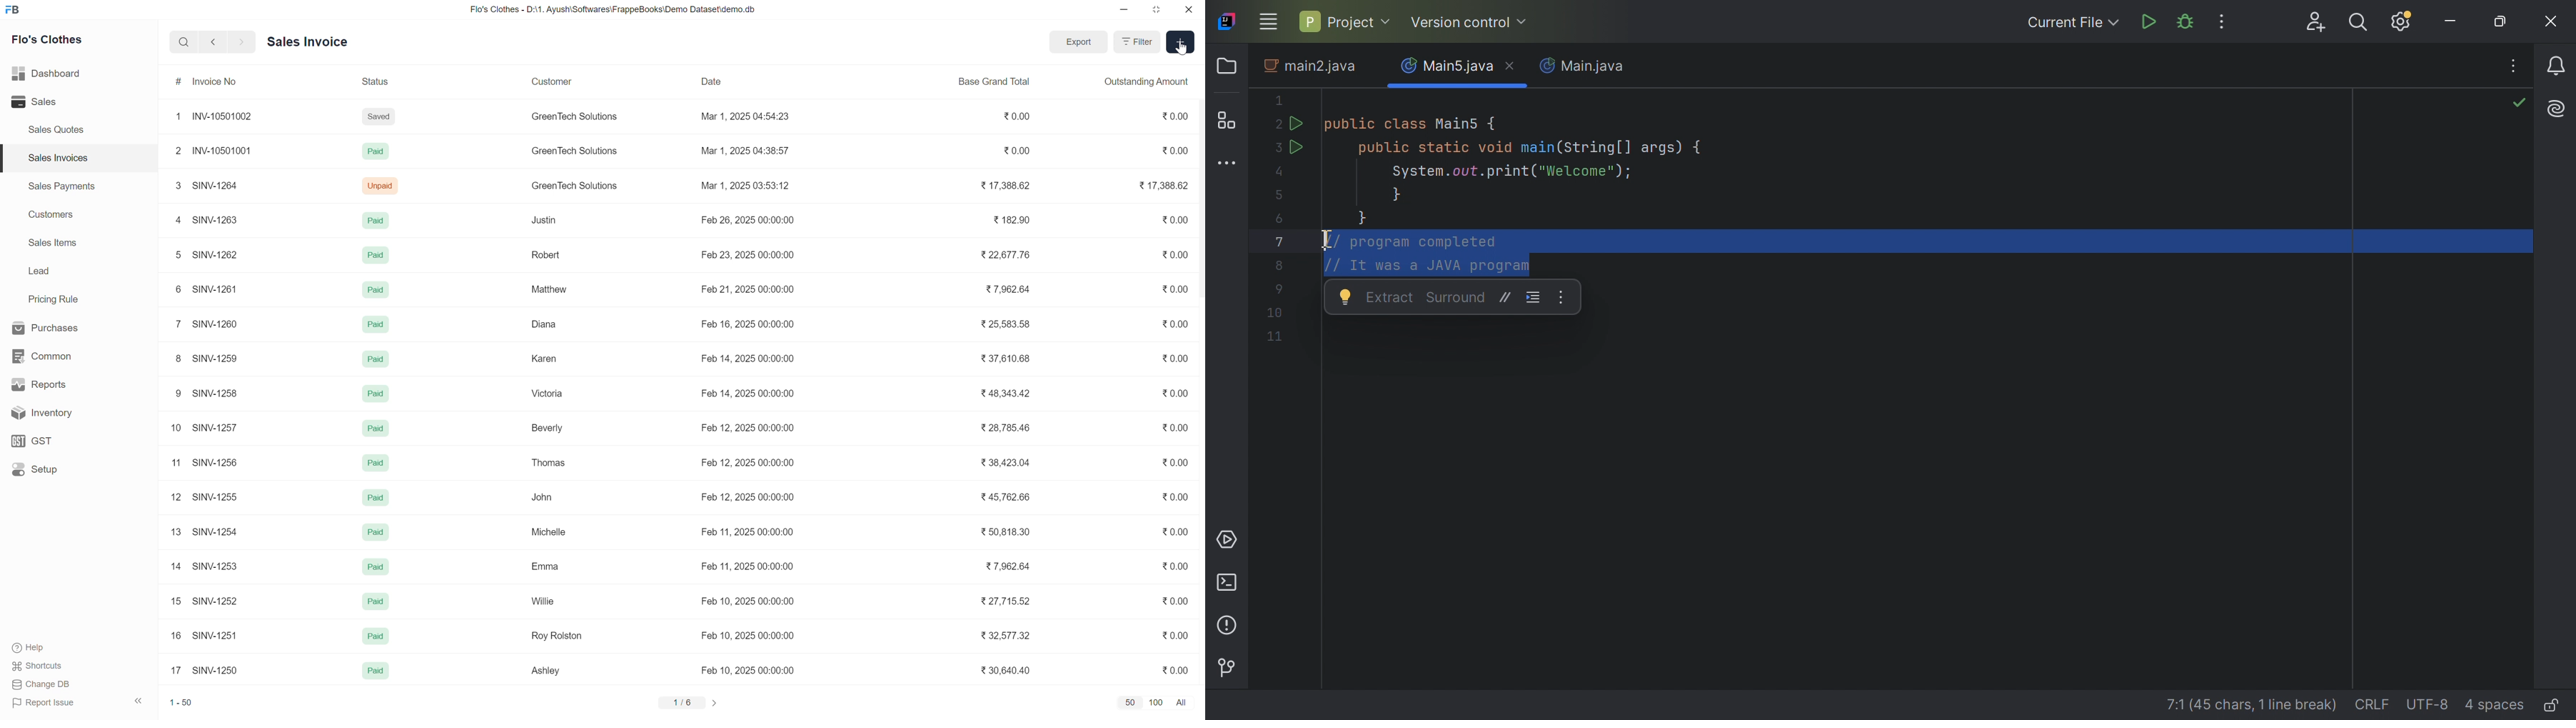 The height and width of the screenshot is (728, 2576). What do you see at coordinates (2427, 705) in the screenshot?
I see `UTF-8(file encoding)` at bounding box center [2427, 705].